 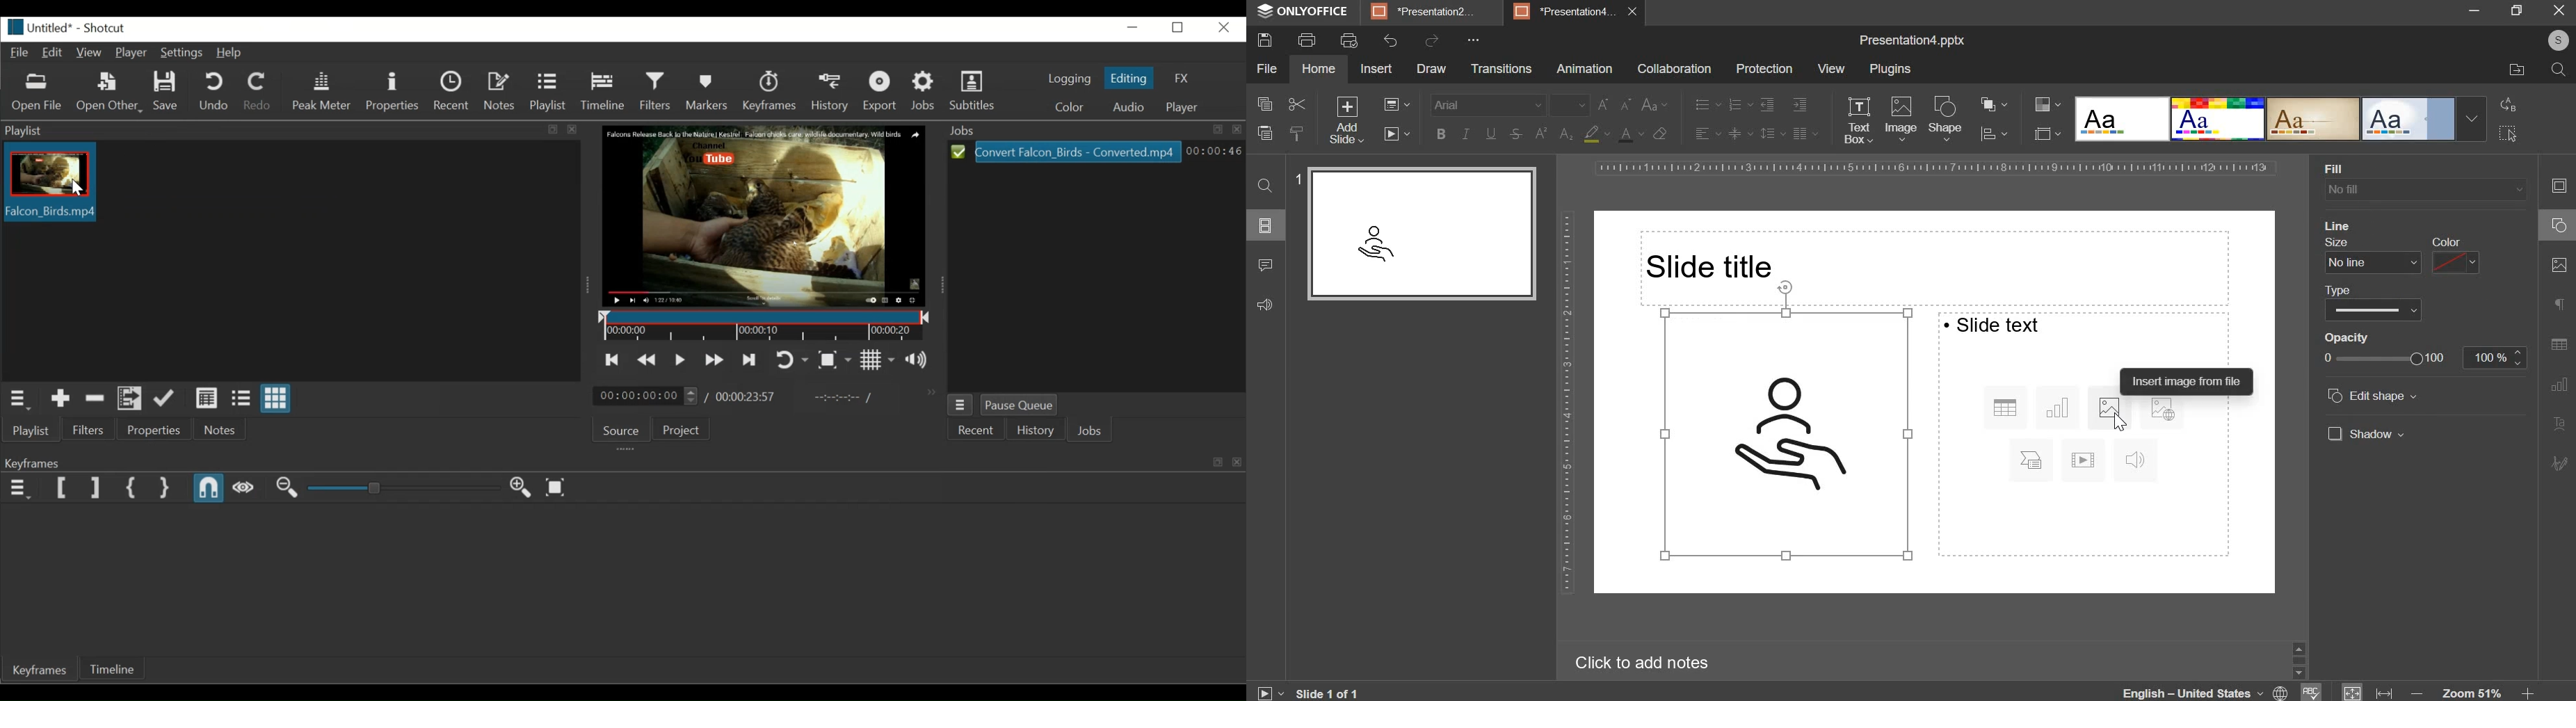 What do you see at coordinates (1388, 42) in the screenshot?
I see `undo` at bounding box center [1388, 42].